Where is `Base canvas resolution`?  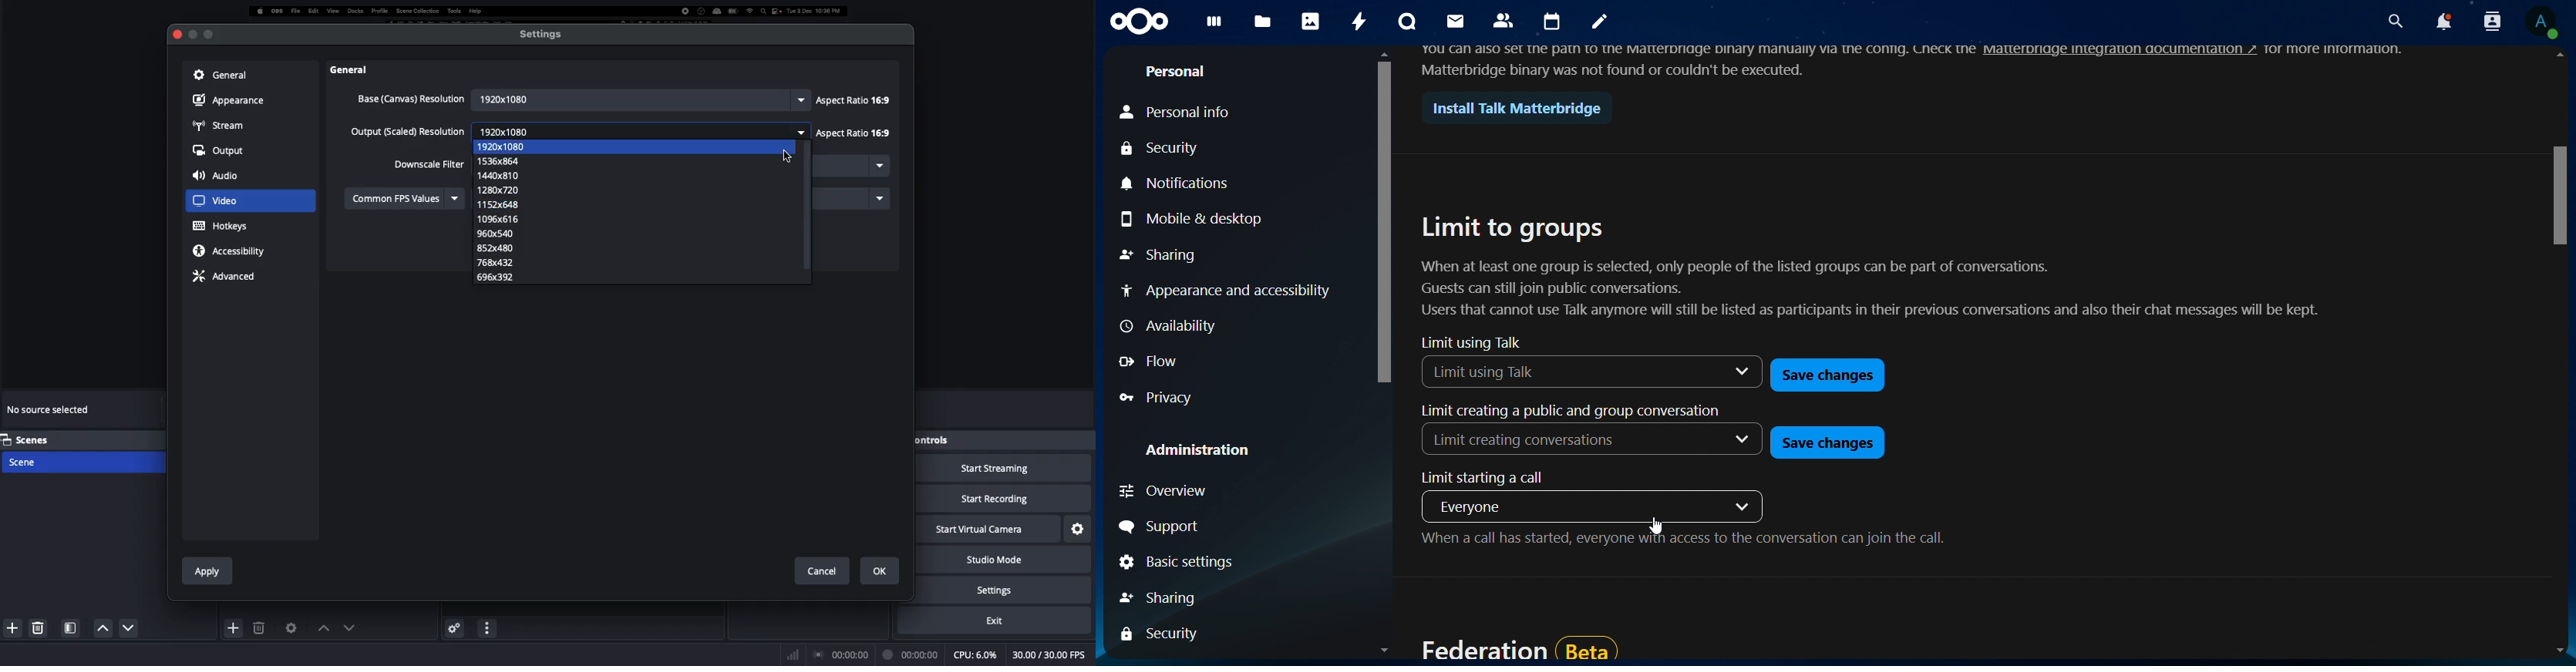 Base canvas resolution is located at coordinates (409, 98).